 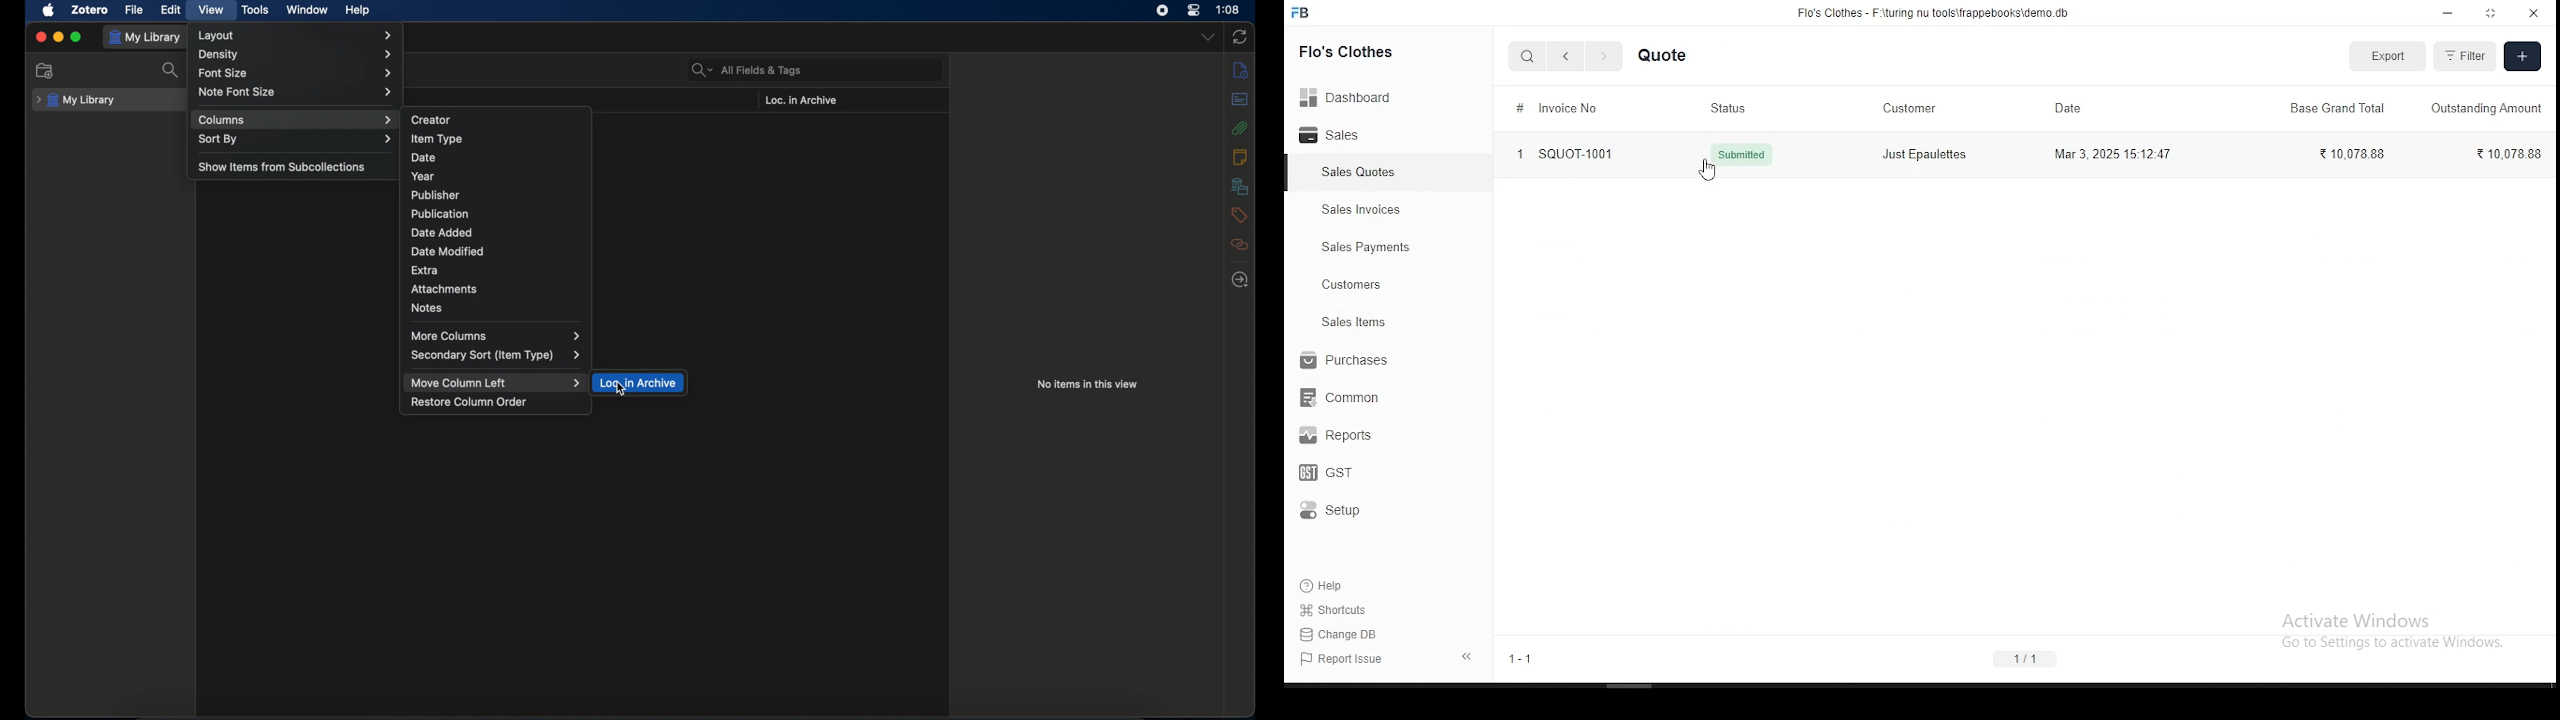 I want to click on file, so click(x=135, y=10).